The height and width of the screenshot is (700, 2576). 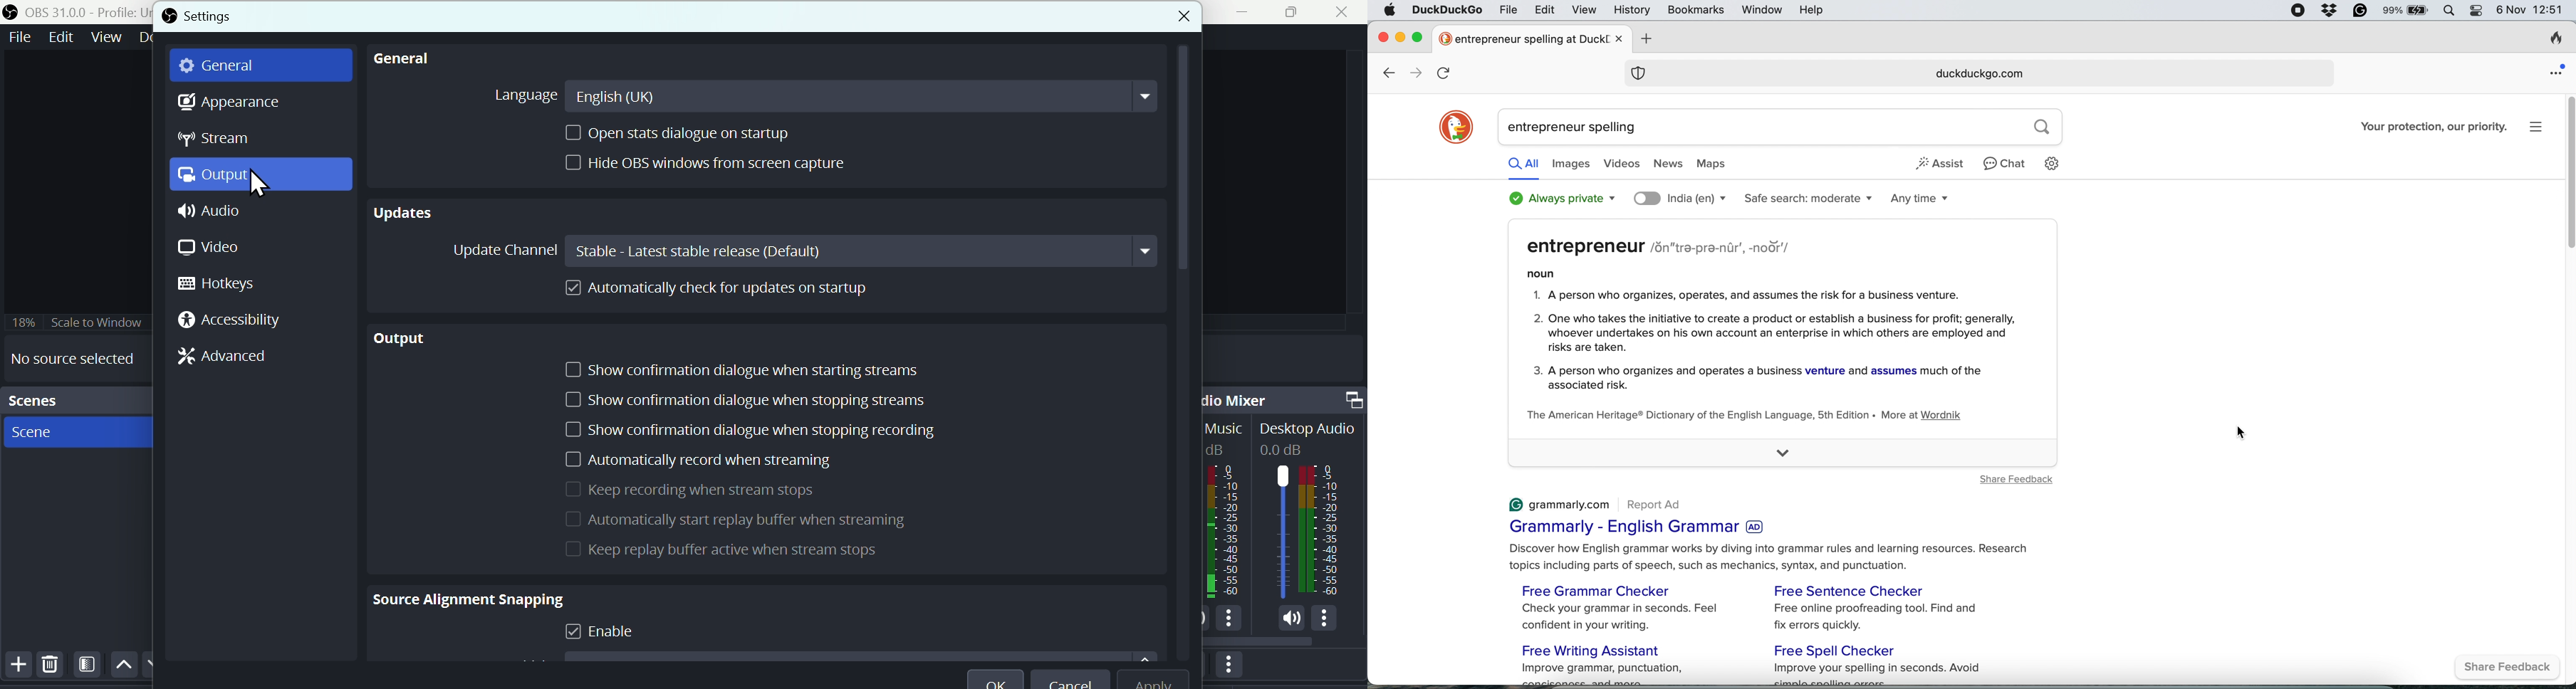 I want to click on maps, so click(x=1710, y=163).